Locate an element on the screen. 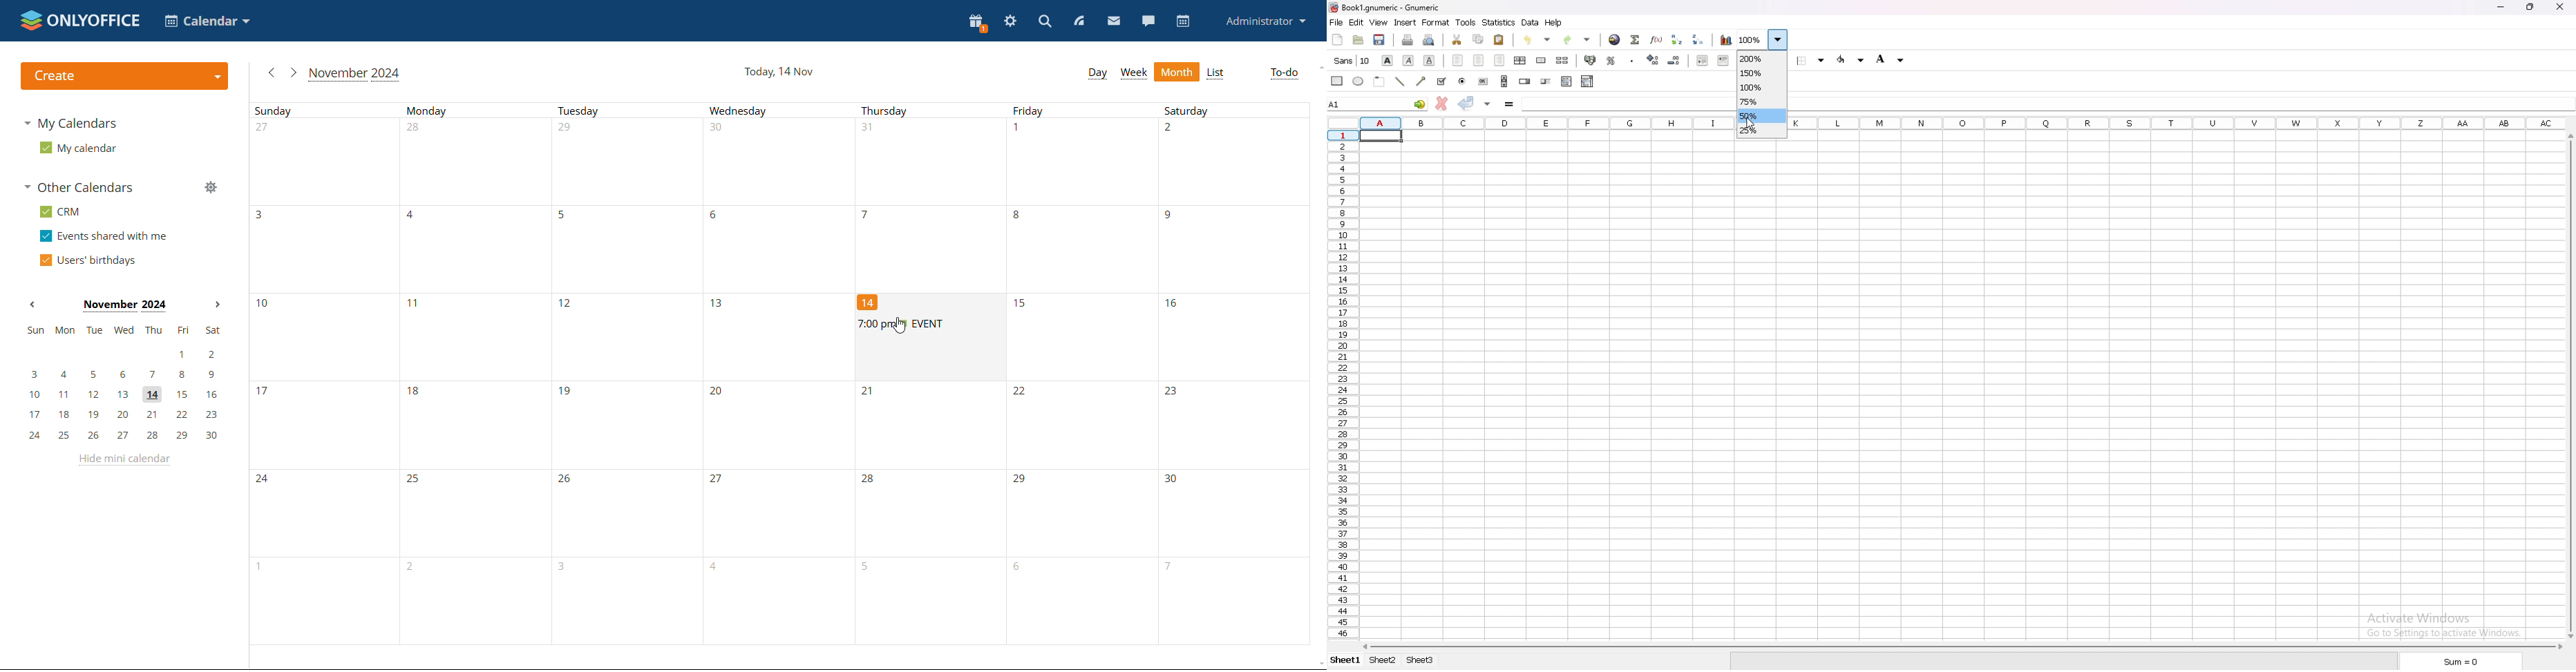 The image size is (2576, 672). underline is located at coordinates (1429, 60).